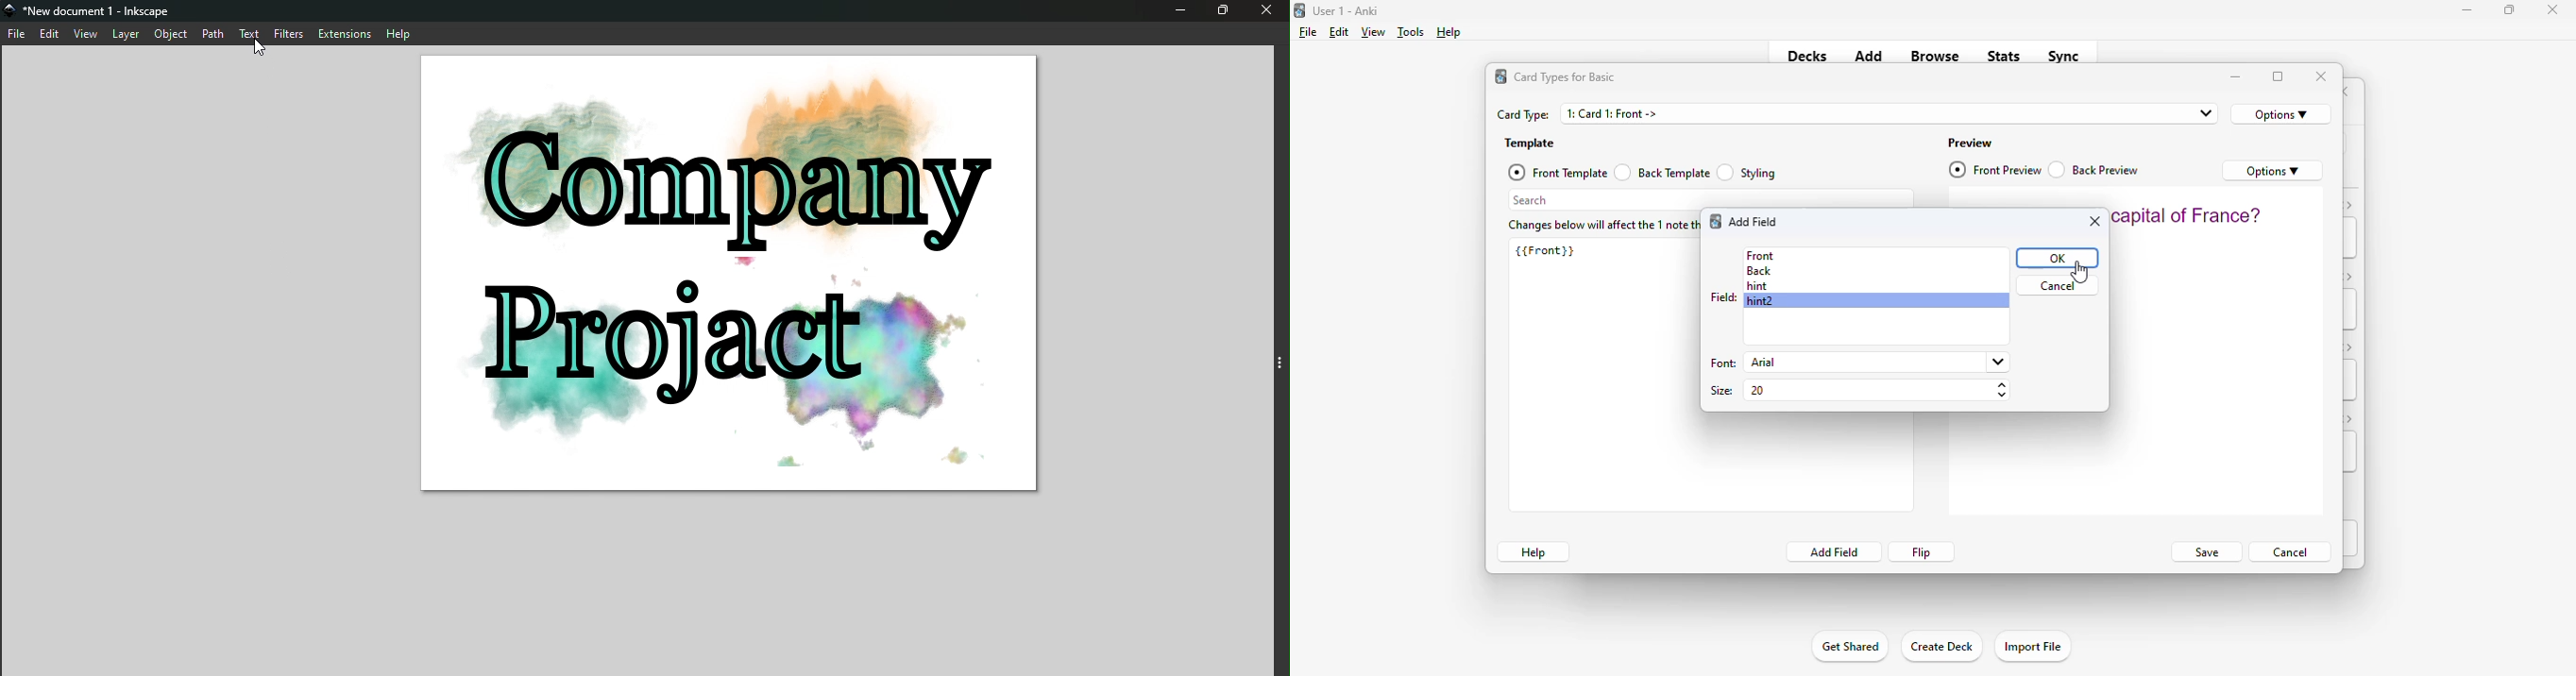 Image resolution: width=2576 pixels, height=700 pixels. I want to click on edit, so click(1339, 32).